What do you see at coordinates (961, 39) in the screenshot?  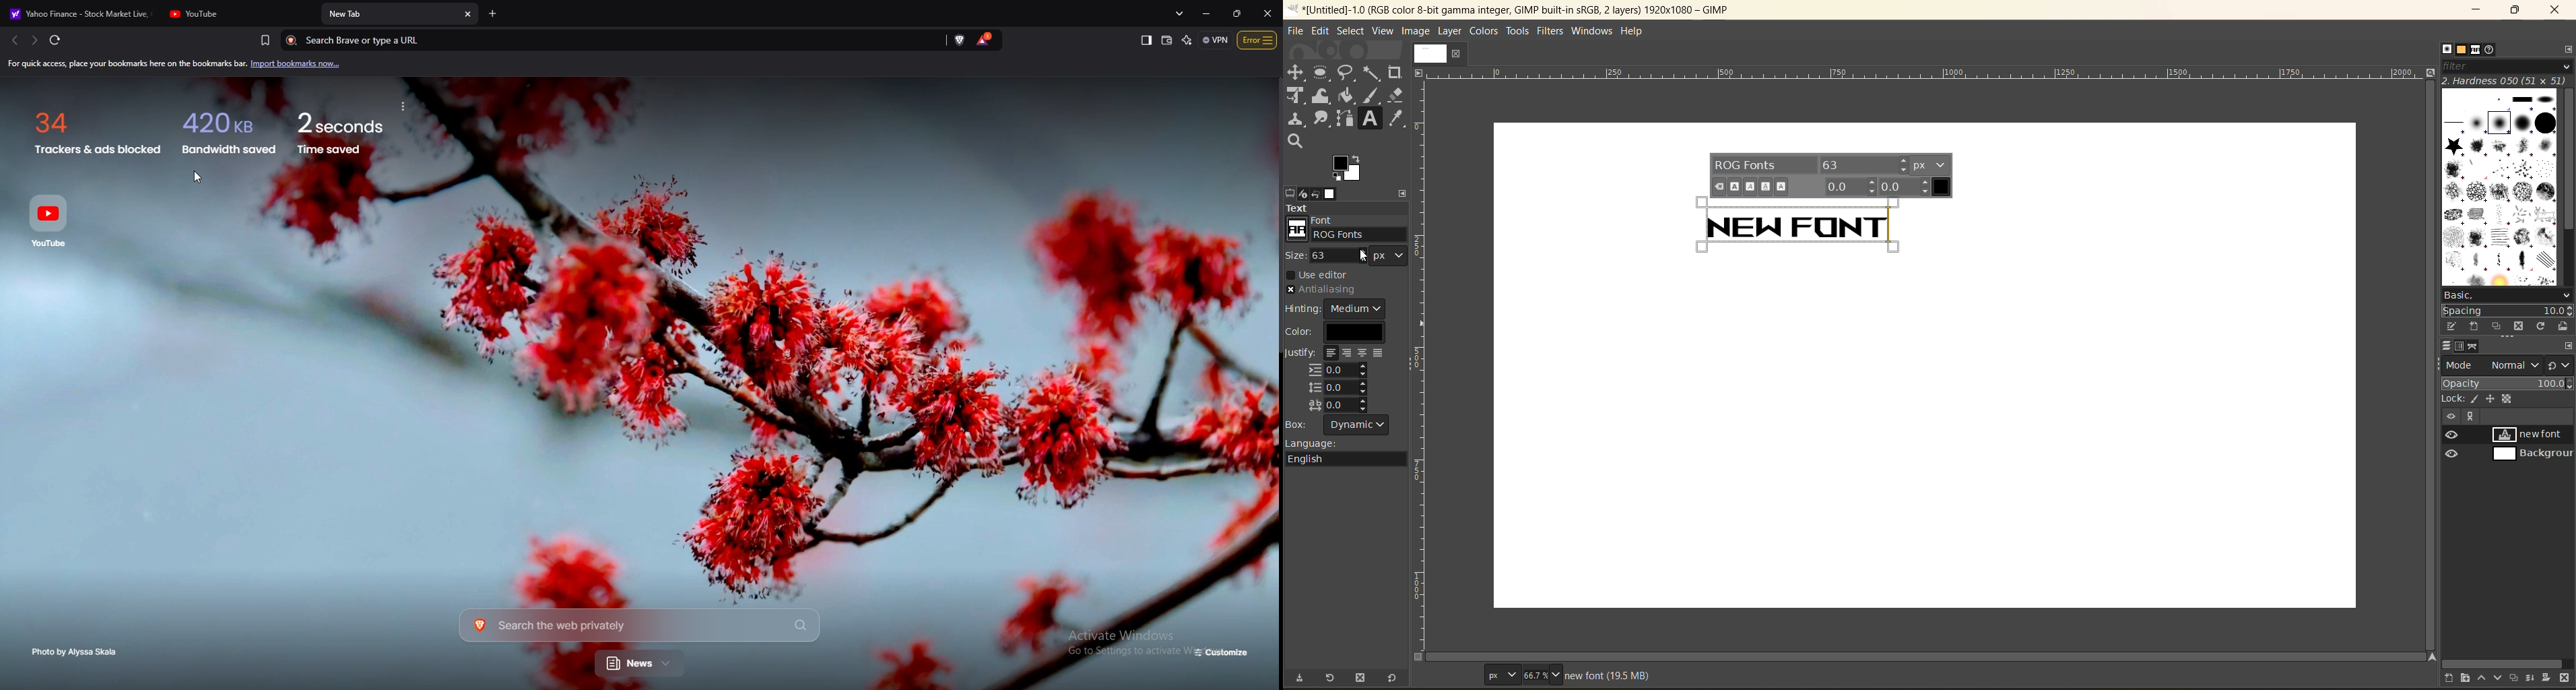 I see `brave shield` at bounding box center [961, 39].